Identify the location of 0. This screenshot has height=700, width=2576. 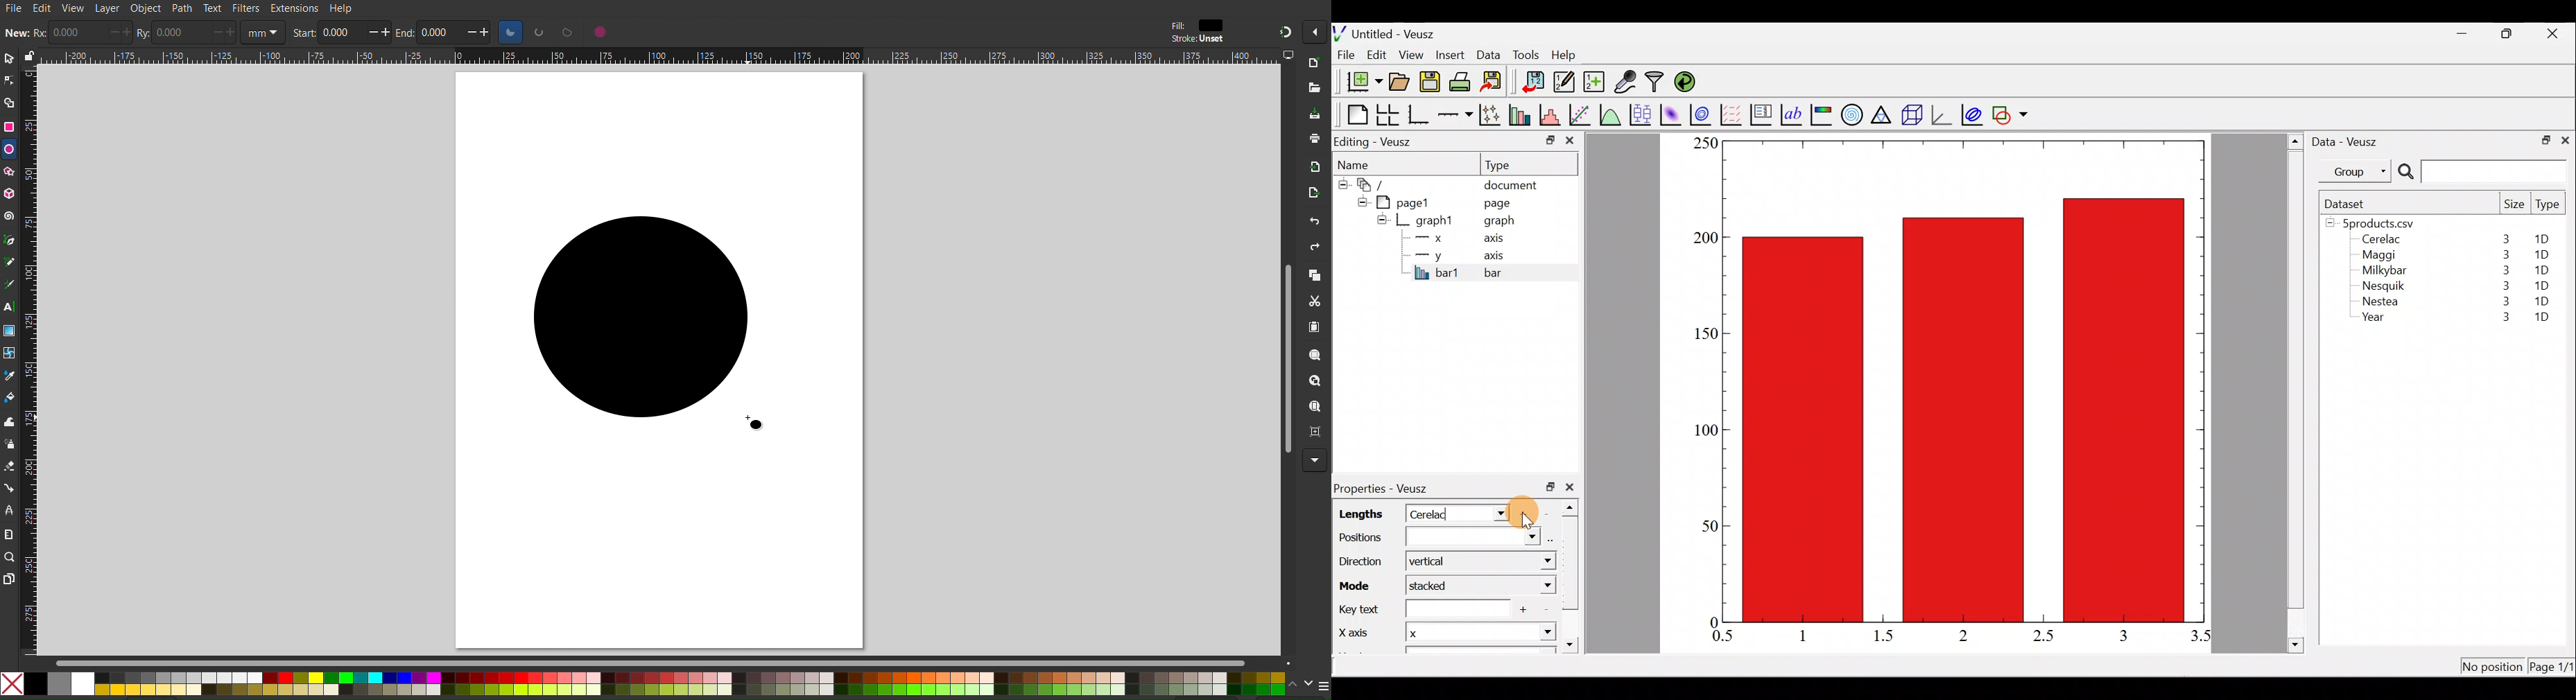
(75, 31).